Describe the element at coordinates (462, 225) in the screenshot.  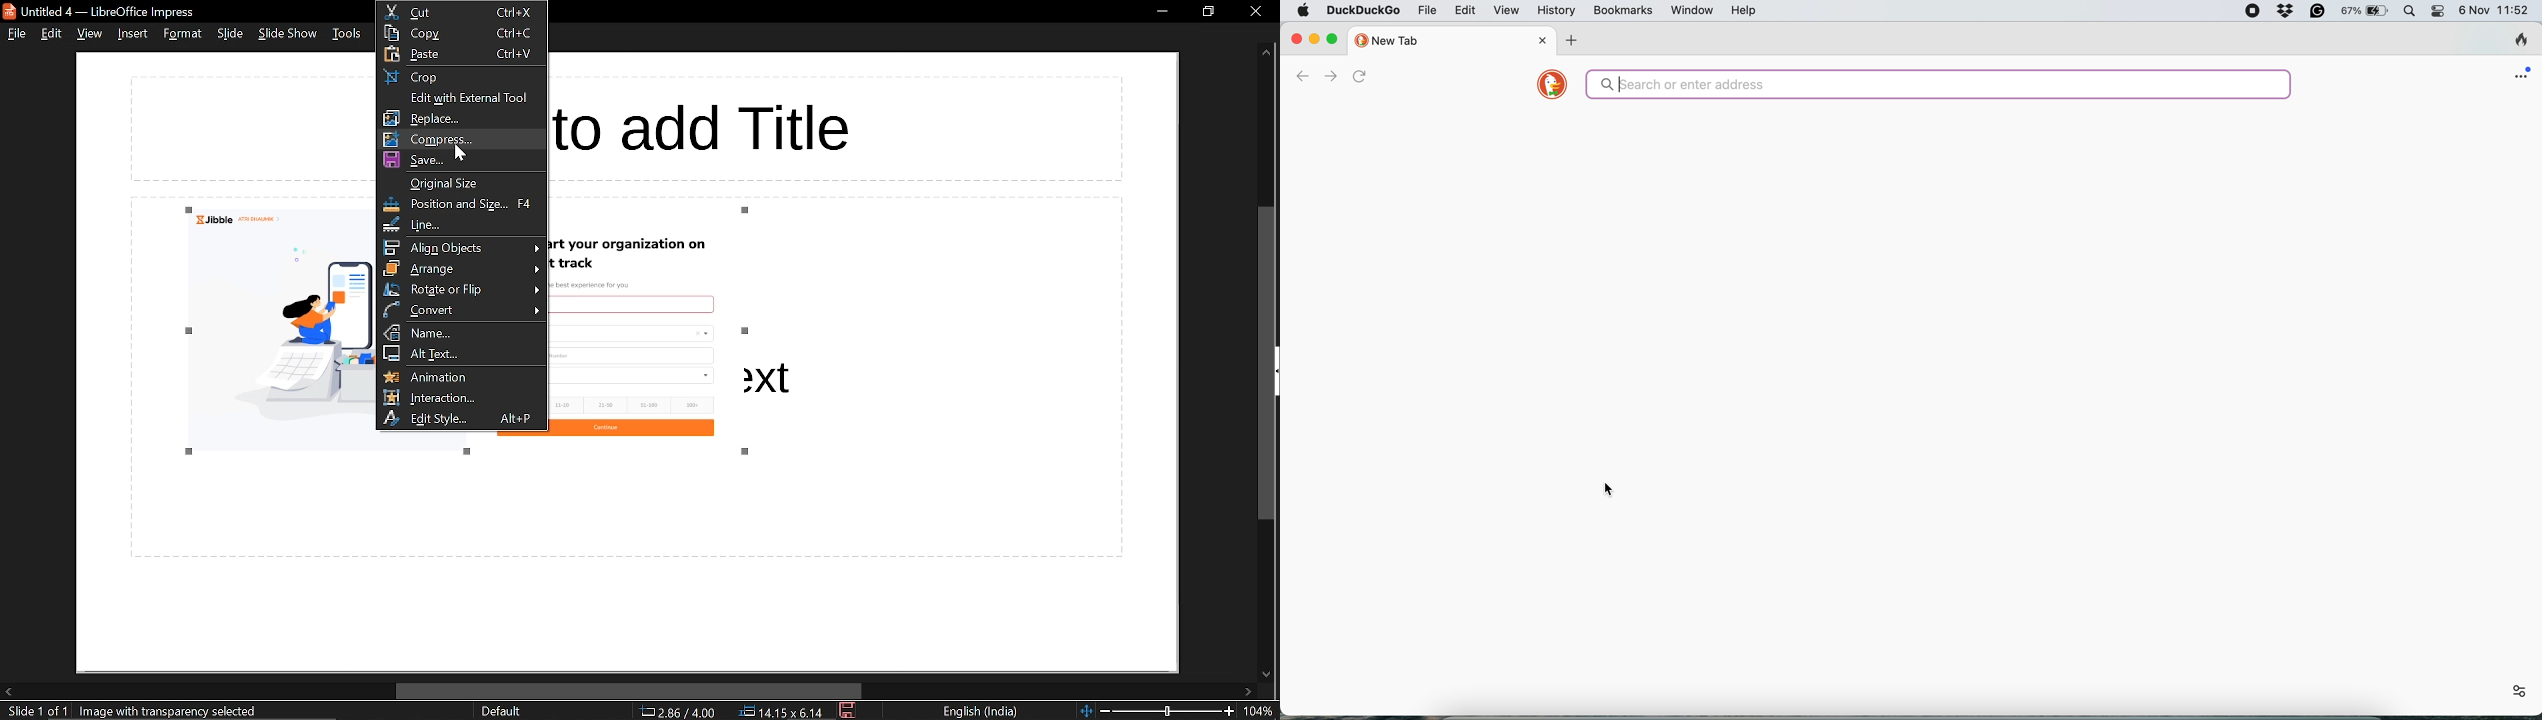
I see `line` at that location.